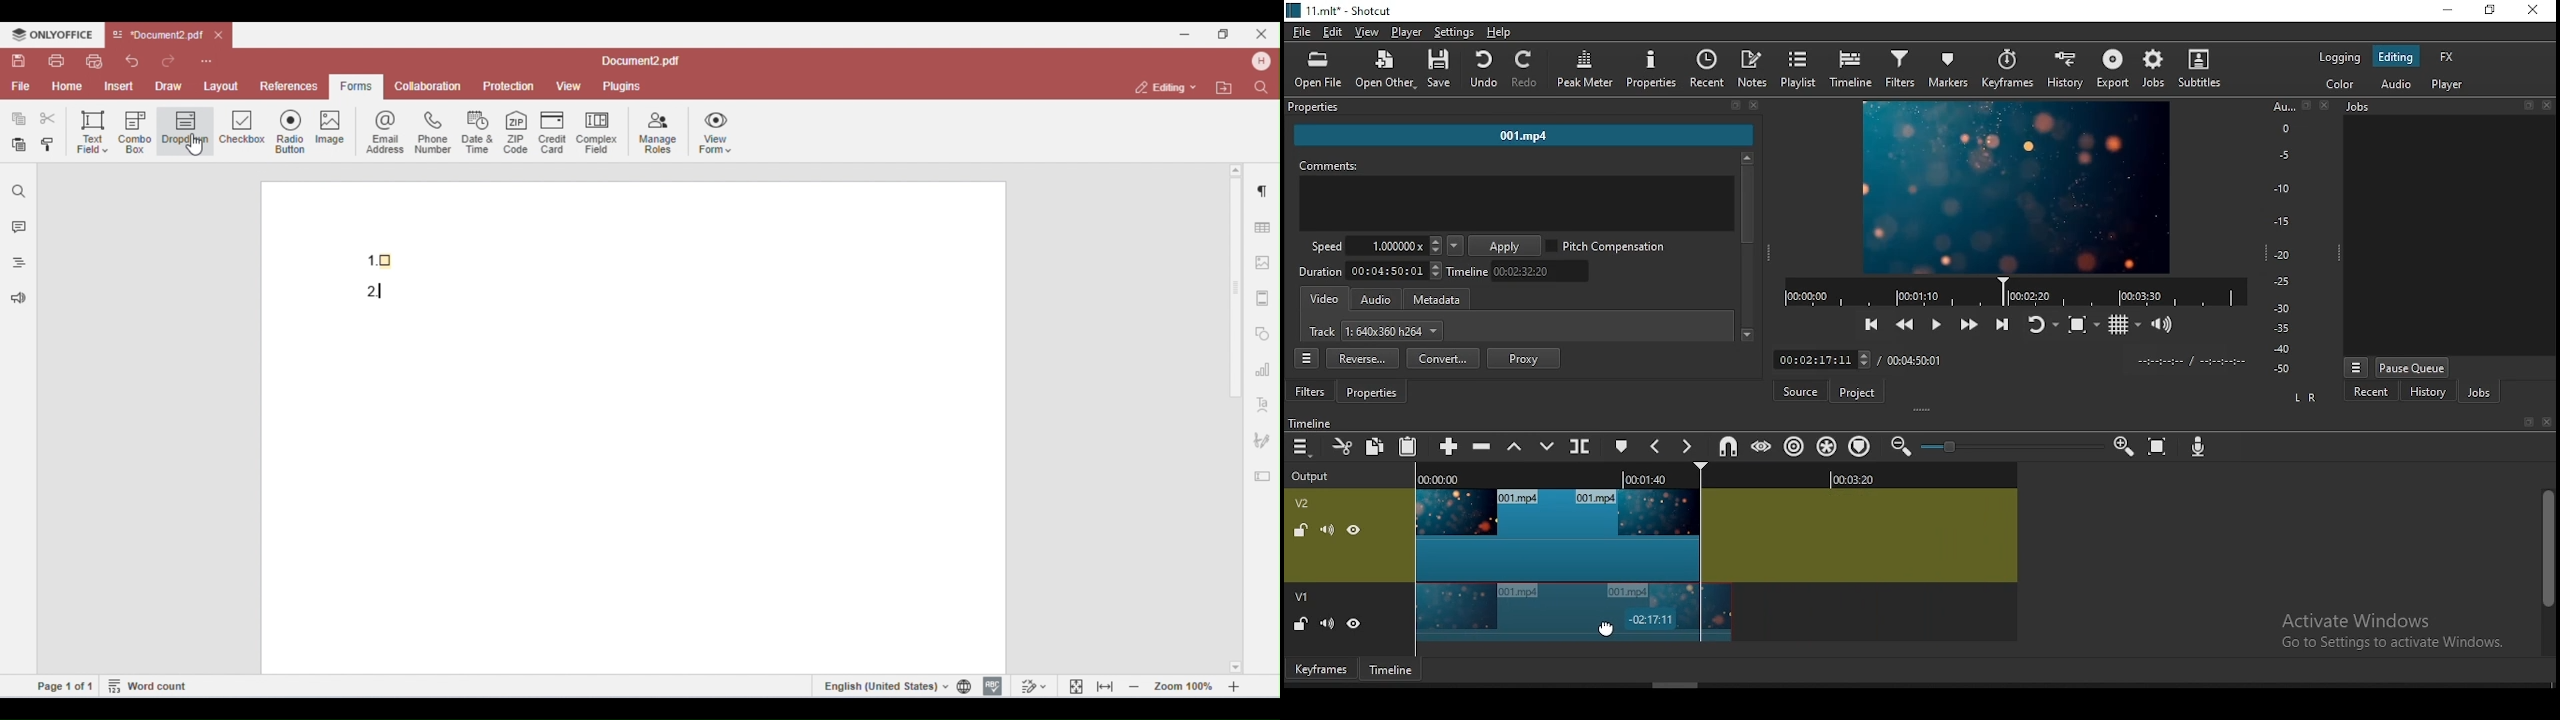  Describe the element at coordinates (1355, 626) in the screenshot. I see `(UN)HIDE` at that location.